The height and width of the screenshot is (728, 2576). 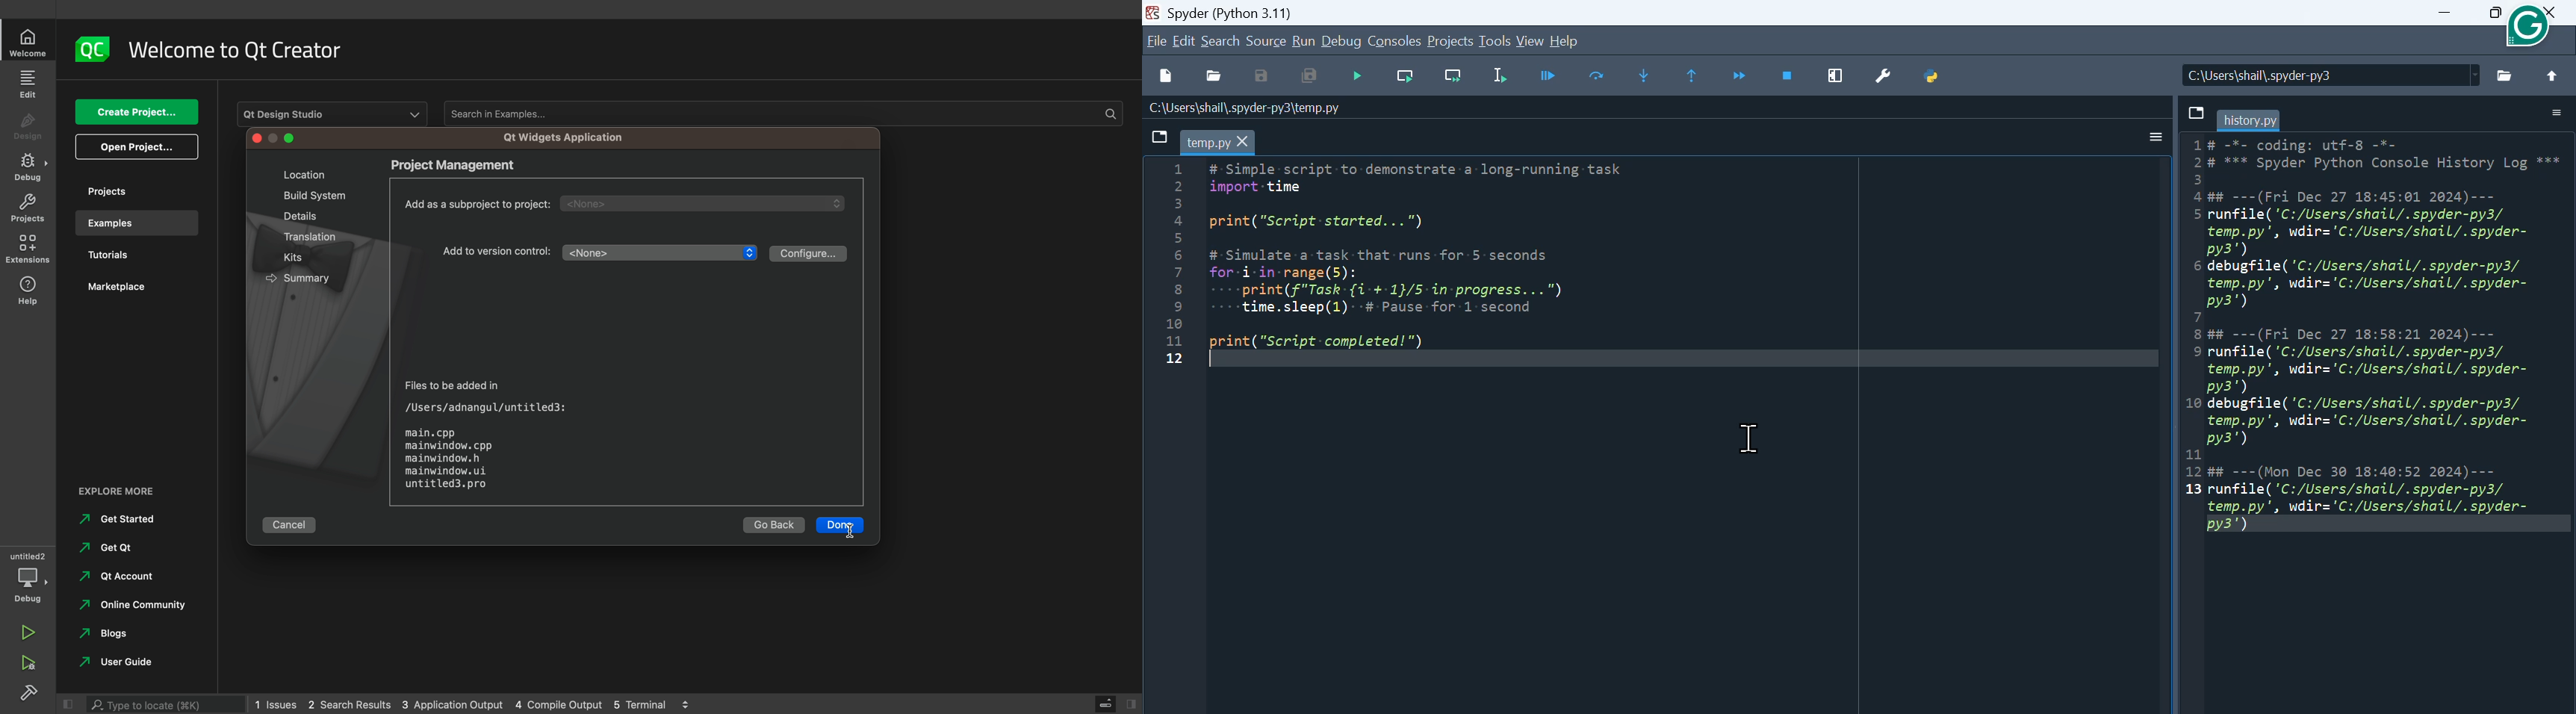 I want to click on debug, so click(x=31, y=577).